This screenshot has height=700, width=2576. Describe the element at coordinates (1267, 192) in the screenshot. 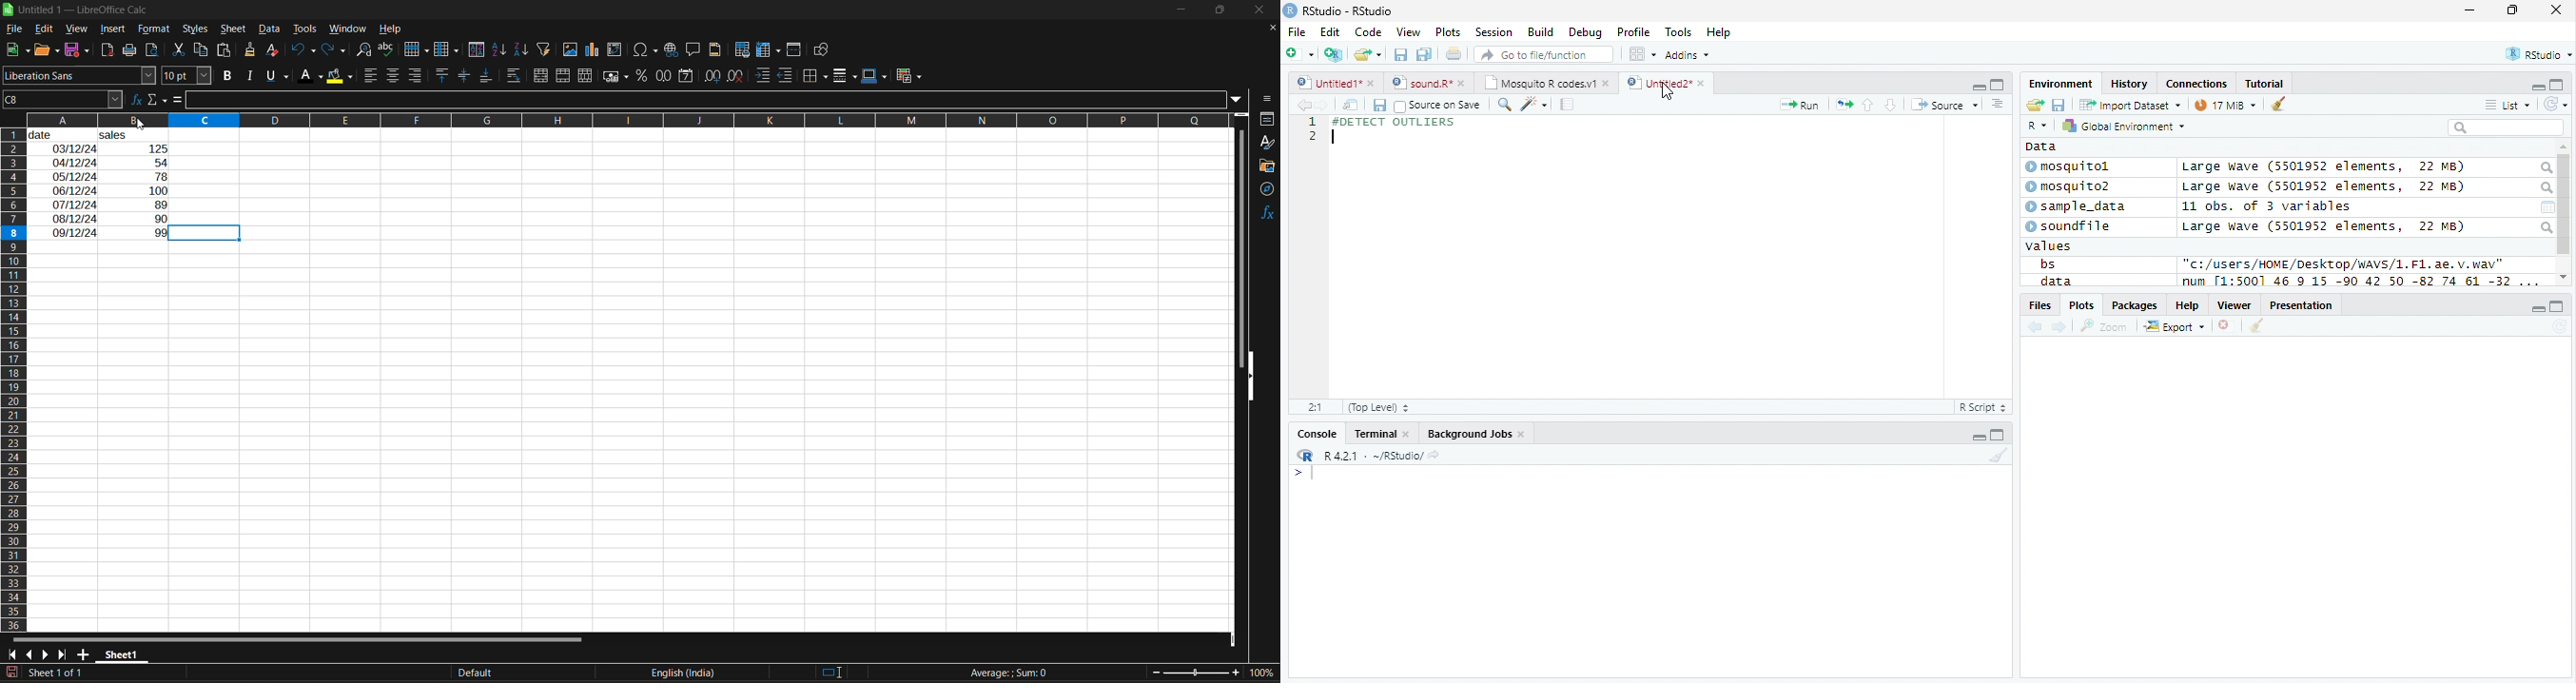

I see `navigator` at that location.